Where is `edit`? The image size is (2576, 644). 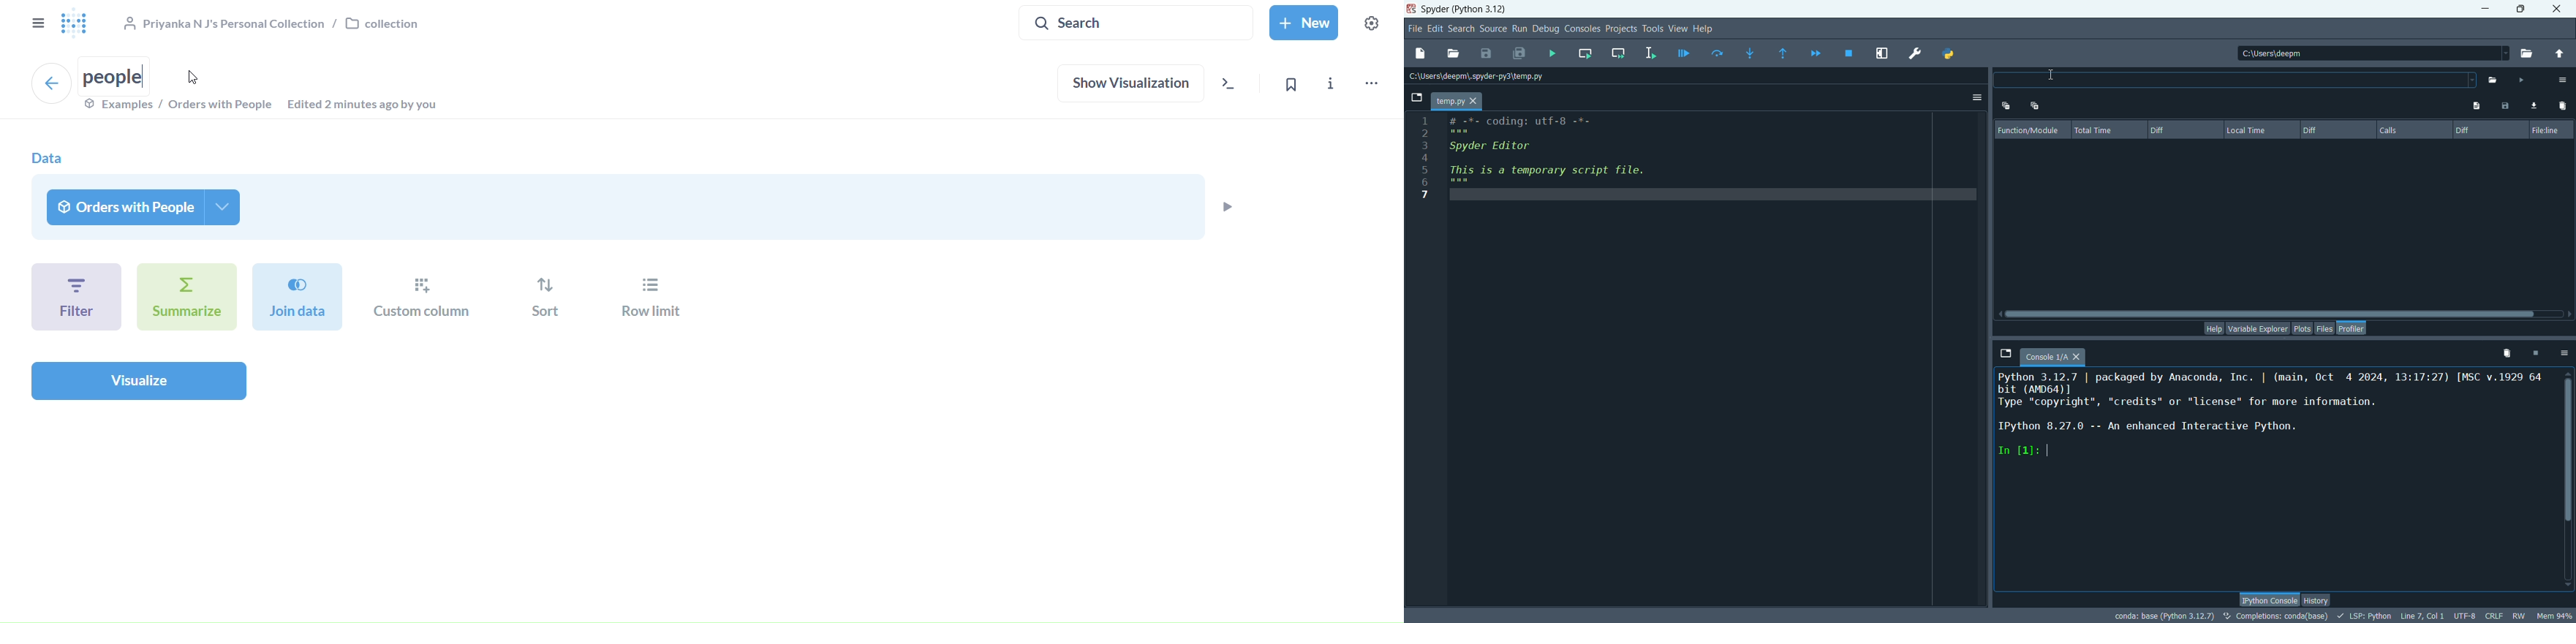
edit is located at coordinates (1436, 29).